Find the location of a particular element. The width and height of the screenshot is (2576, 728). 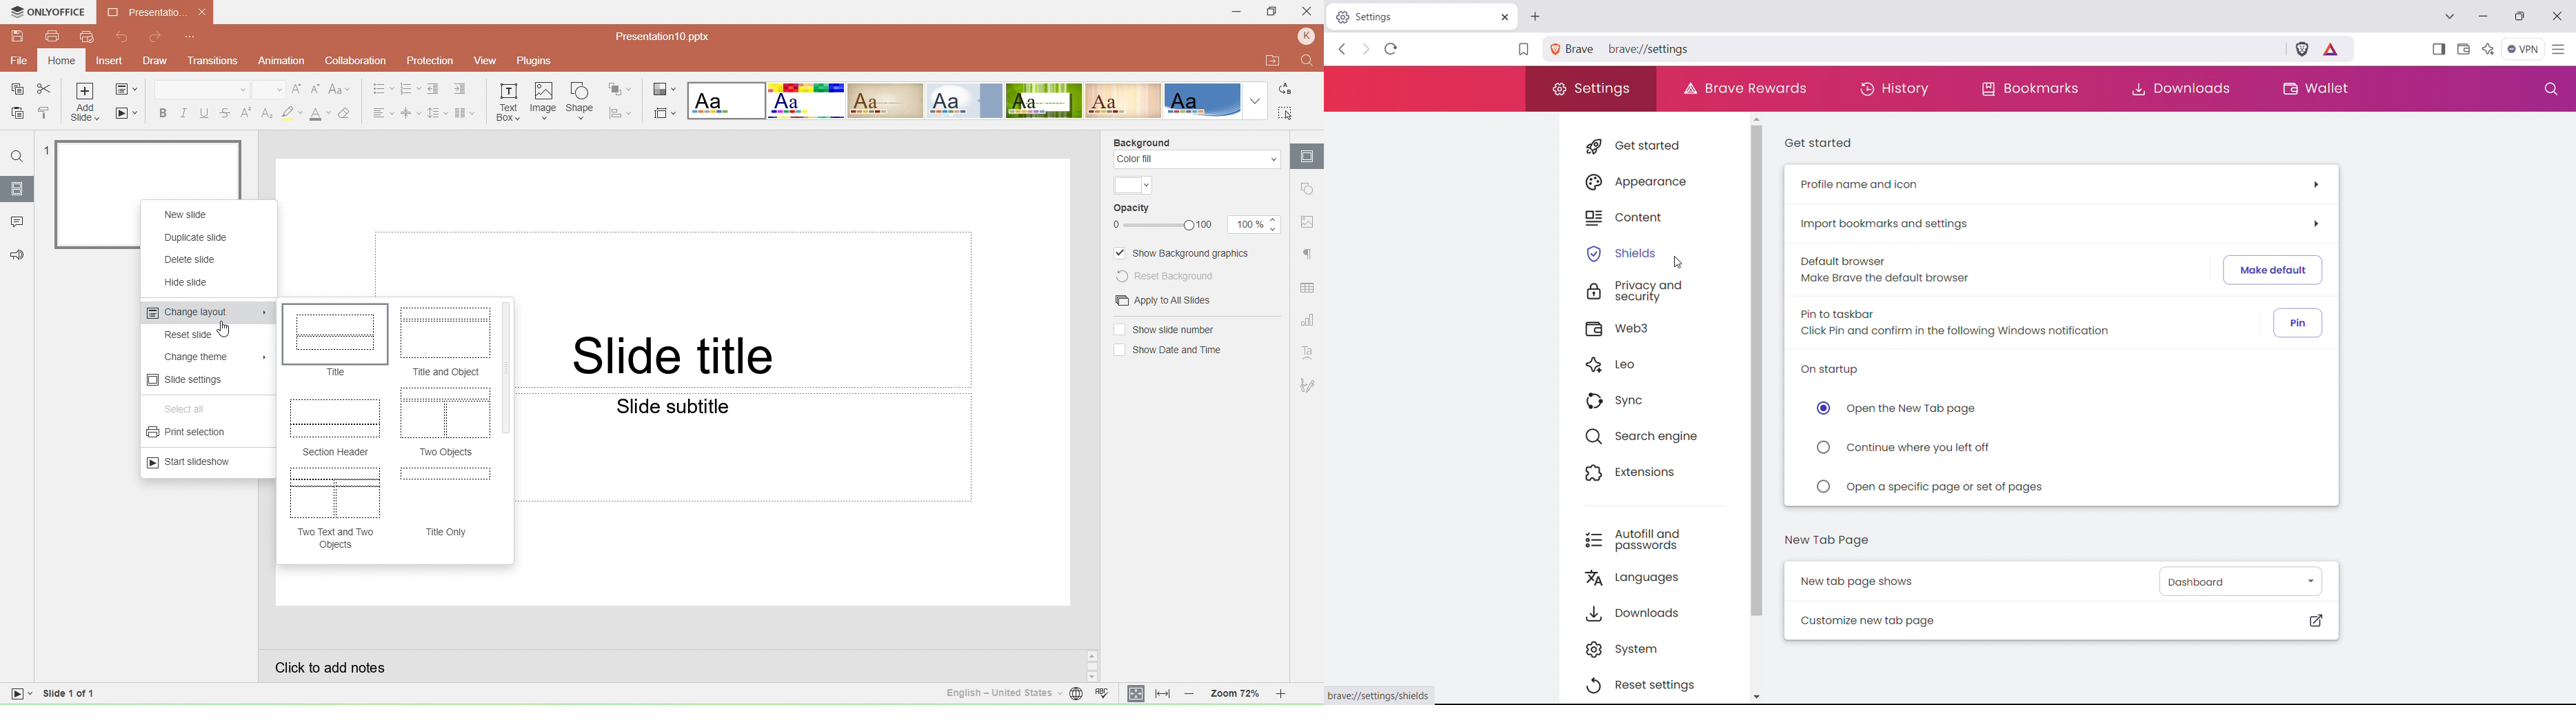

Open file location is located at coordinates (1268, 60).